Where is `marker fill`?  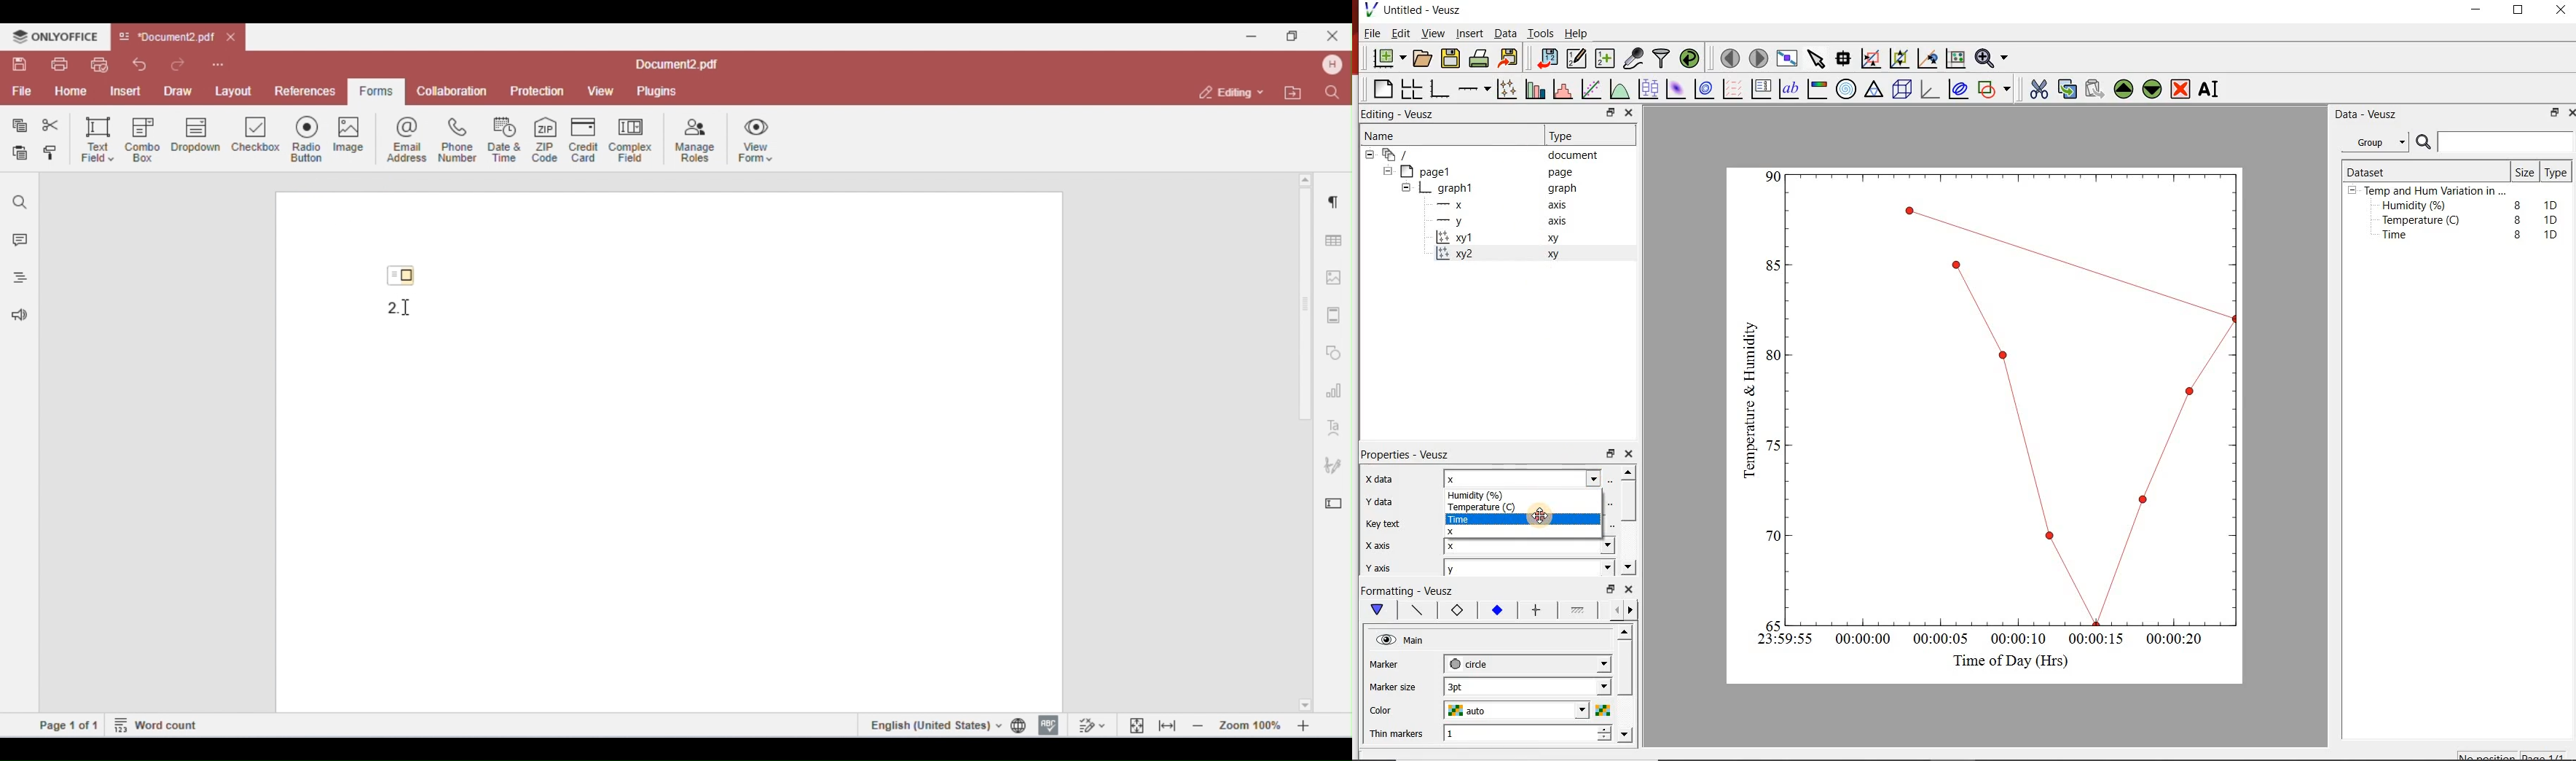
marker fill is located at coordinates (1496, 610).